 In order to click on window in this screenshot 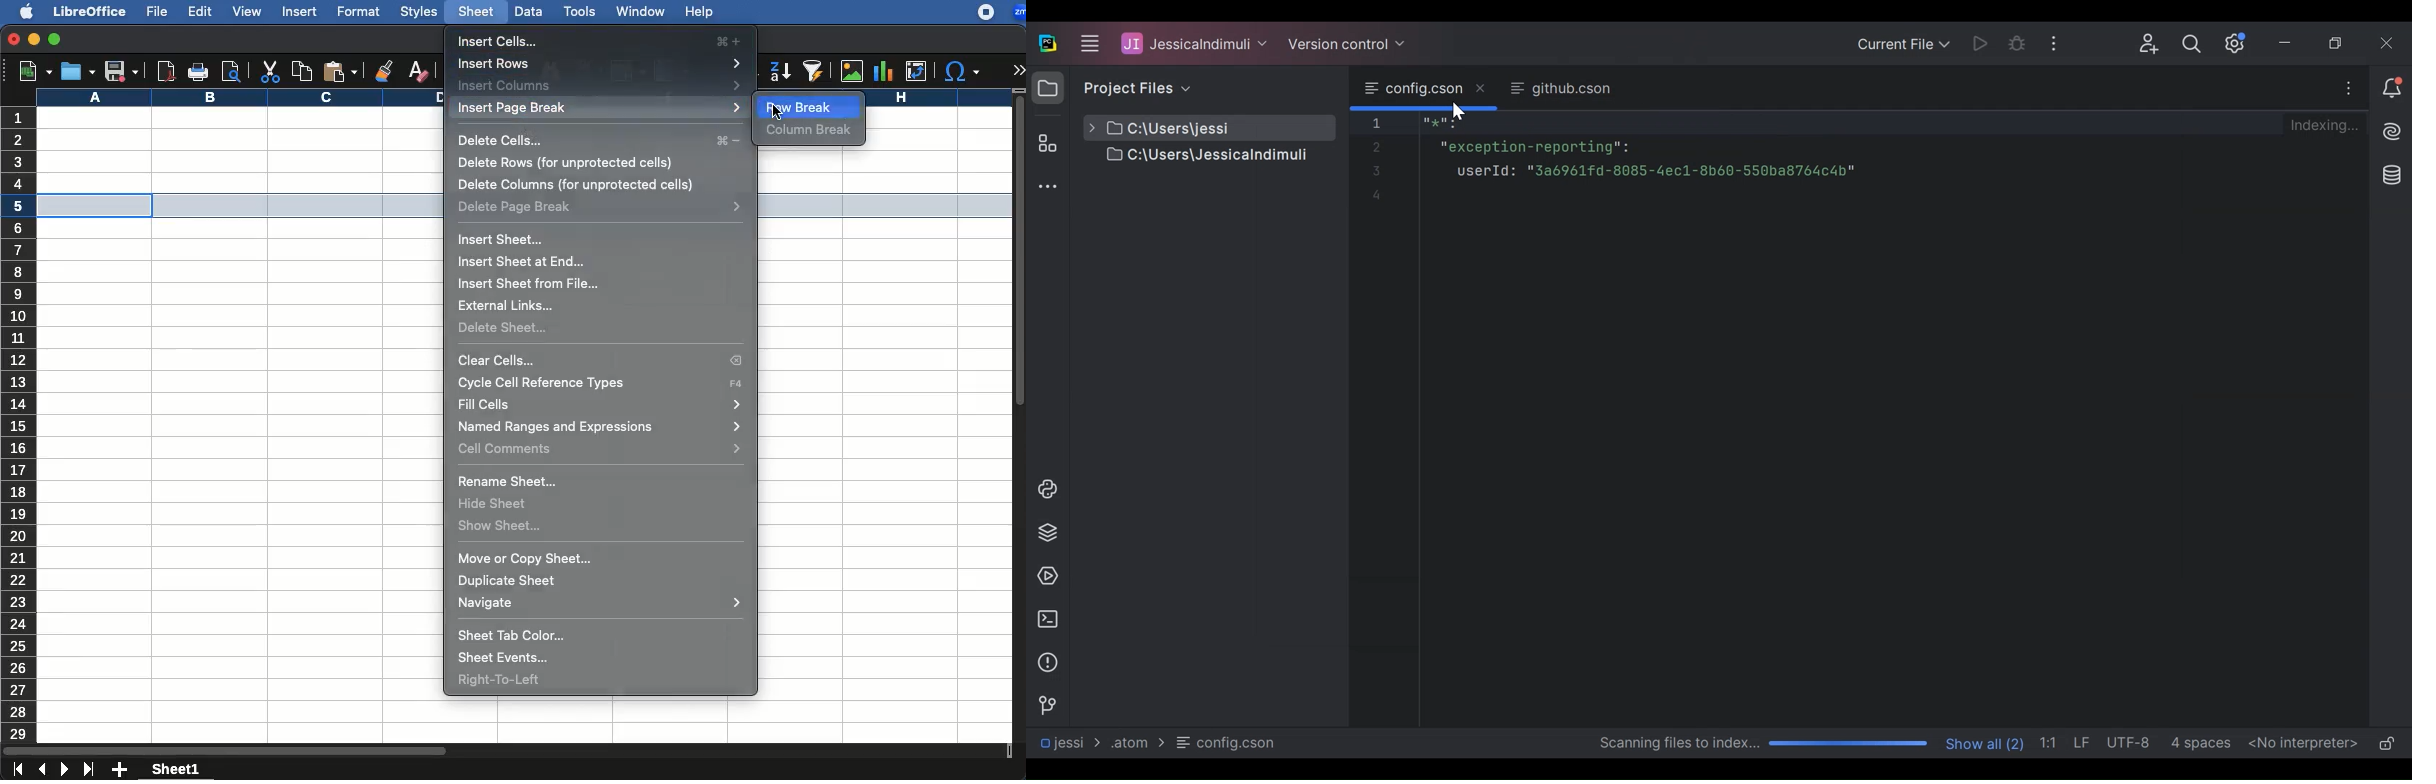, I will do `click(641, 10)`.